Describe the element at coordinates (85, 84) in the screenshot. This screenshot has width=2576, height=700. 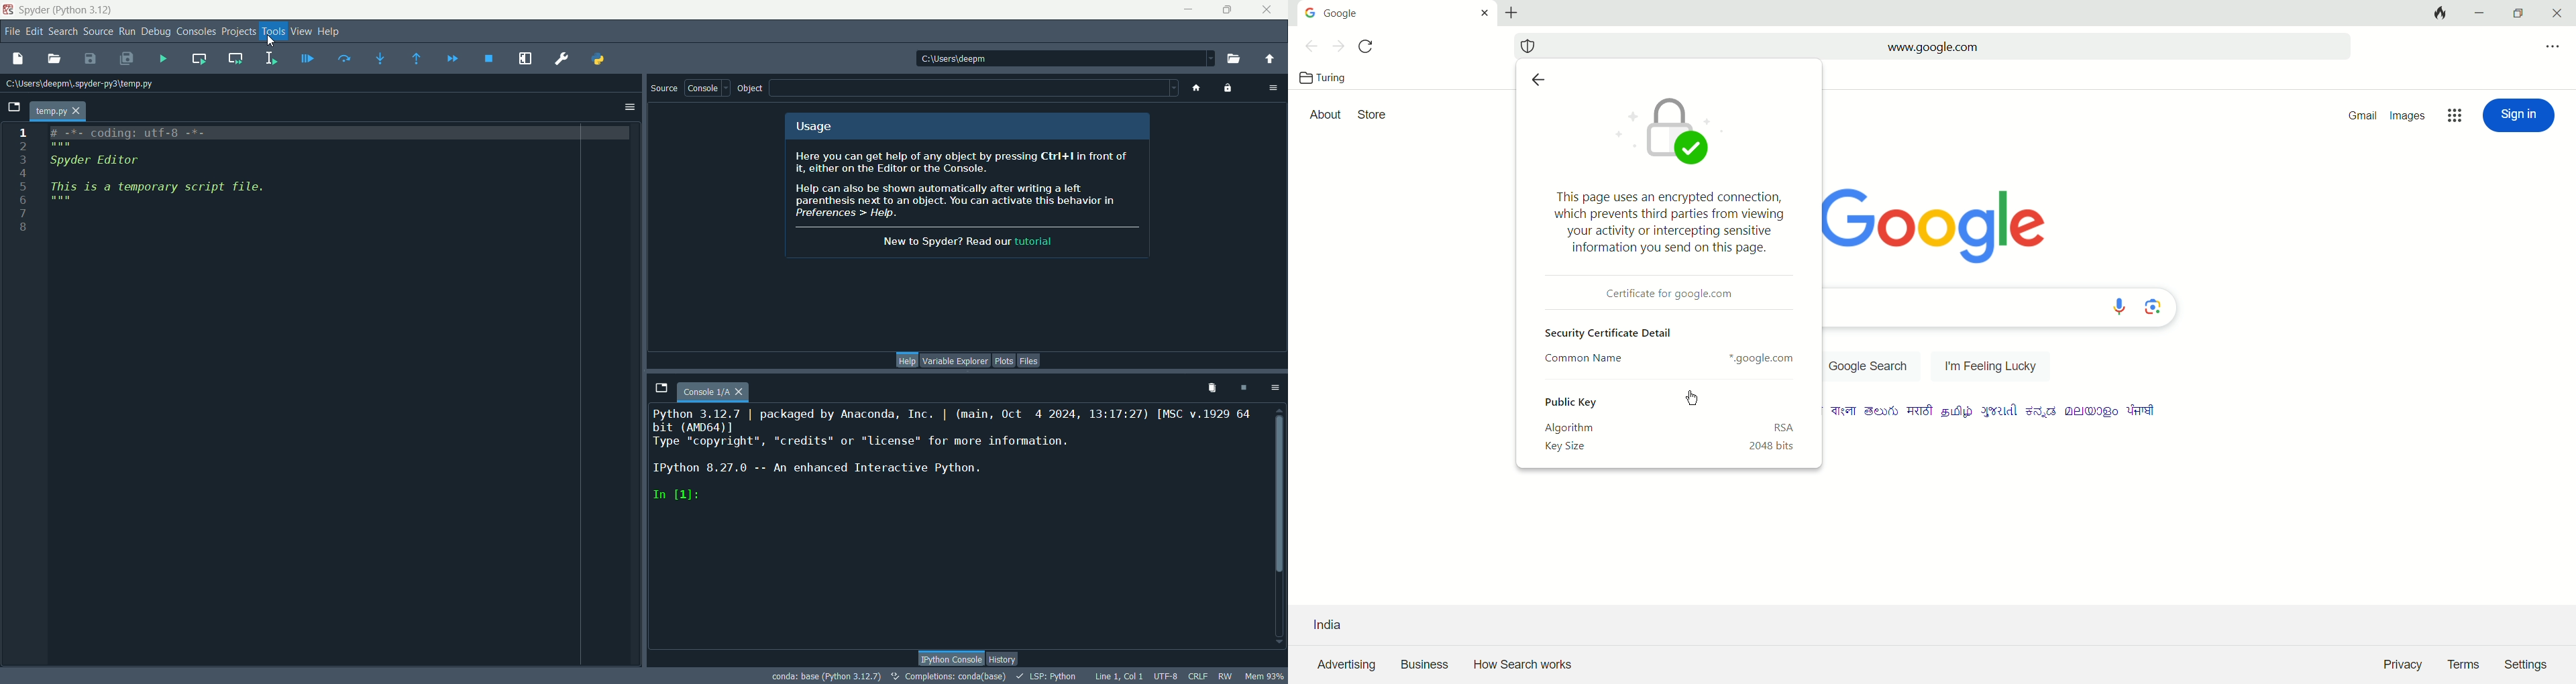
I see `location` at that location.